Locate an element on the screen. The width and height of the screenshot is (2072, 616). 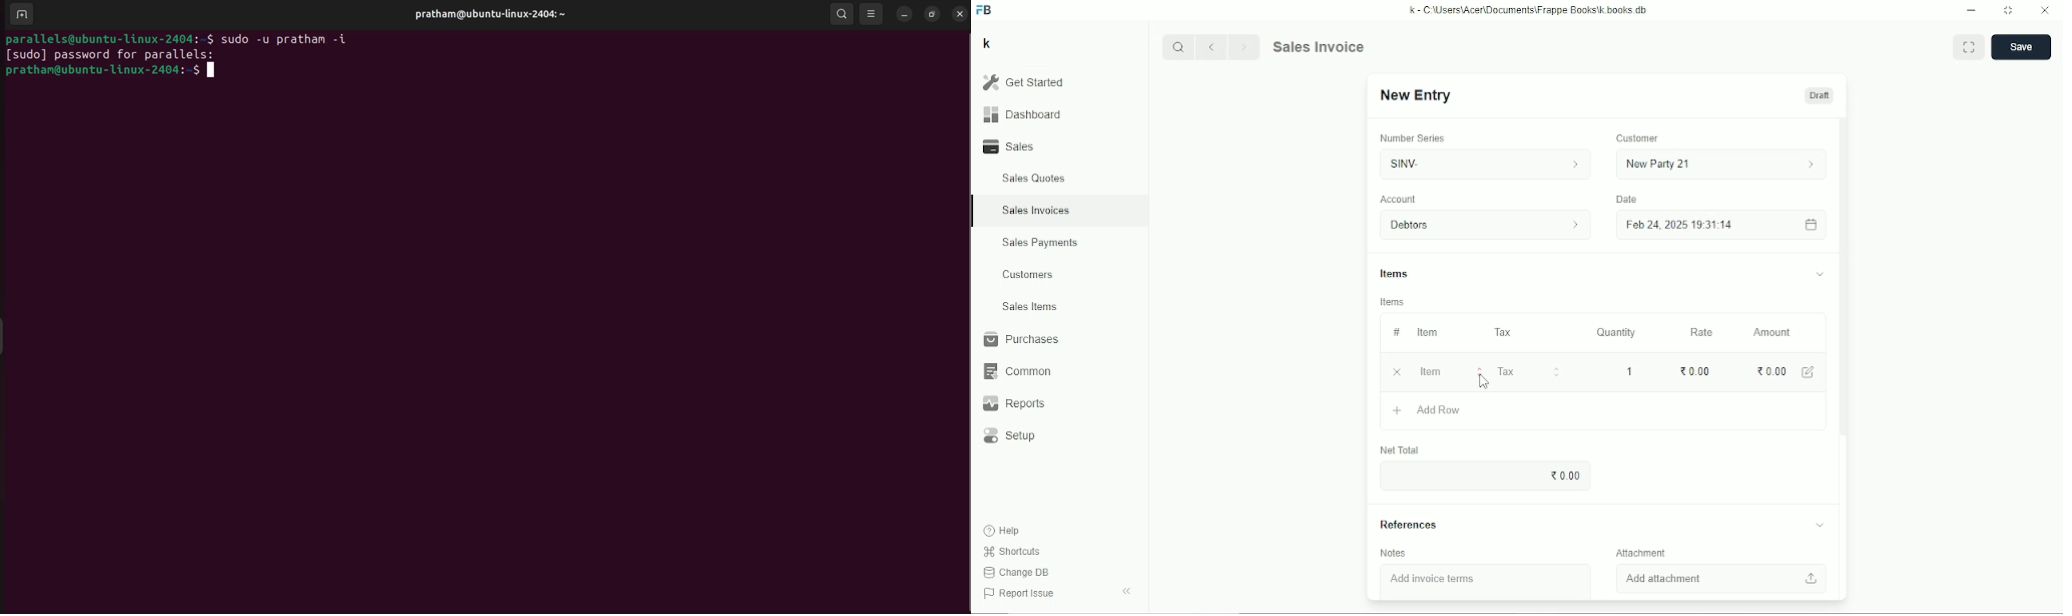
Get started is located at coordinates (1022, 82).